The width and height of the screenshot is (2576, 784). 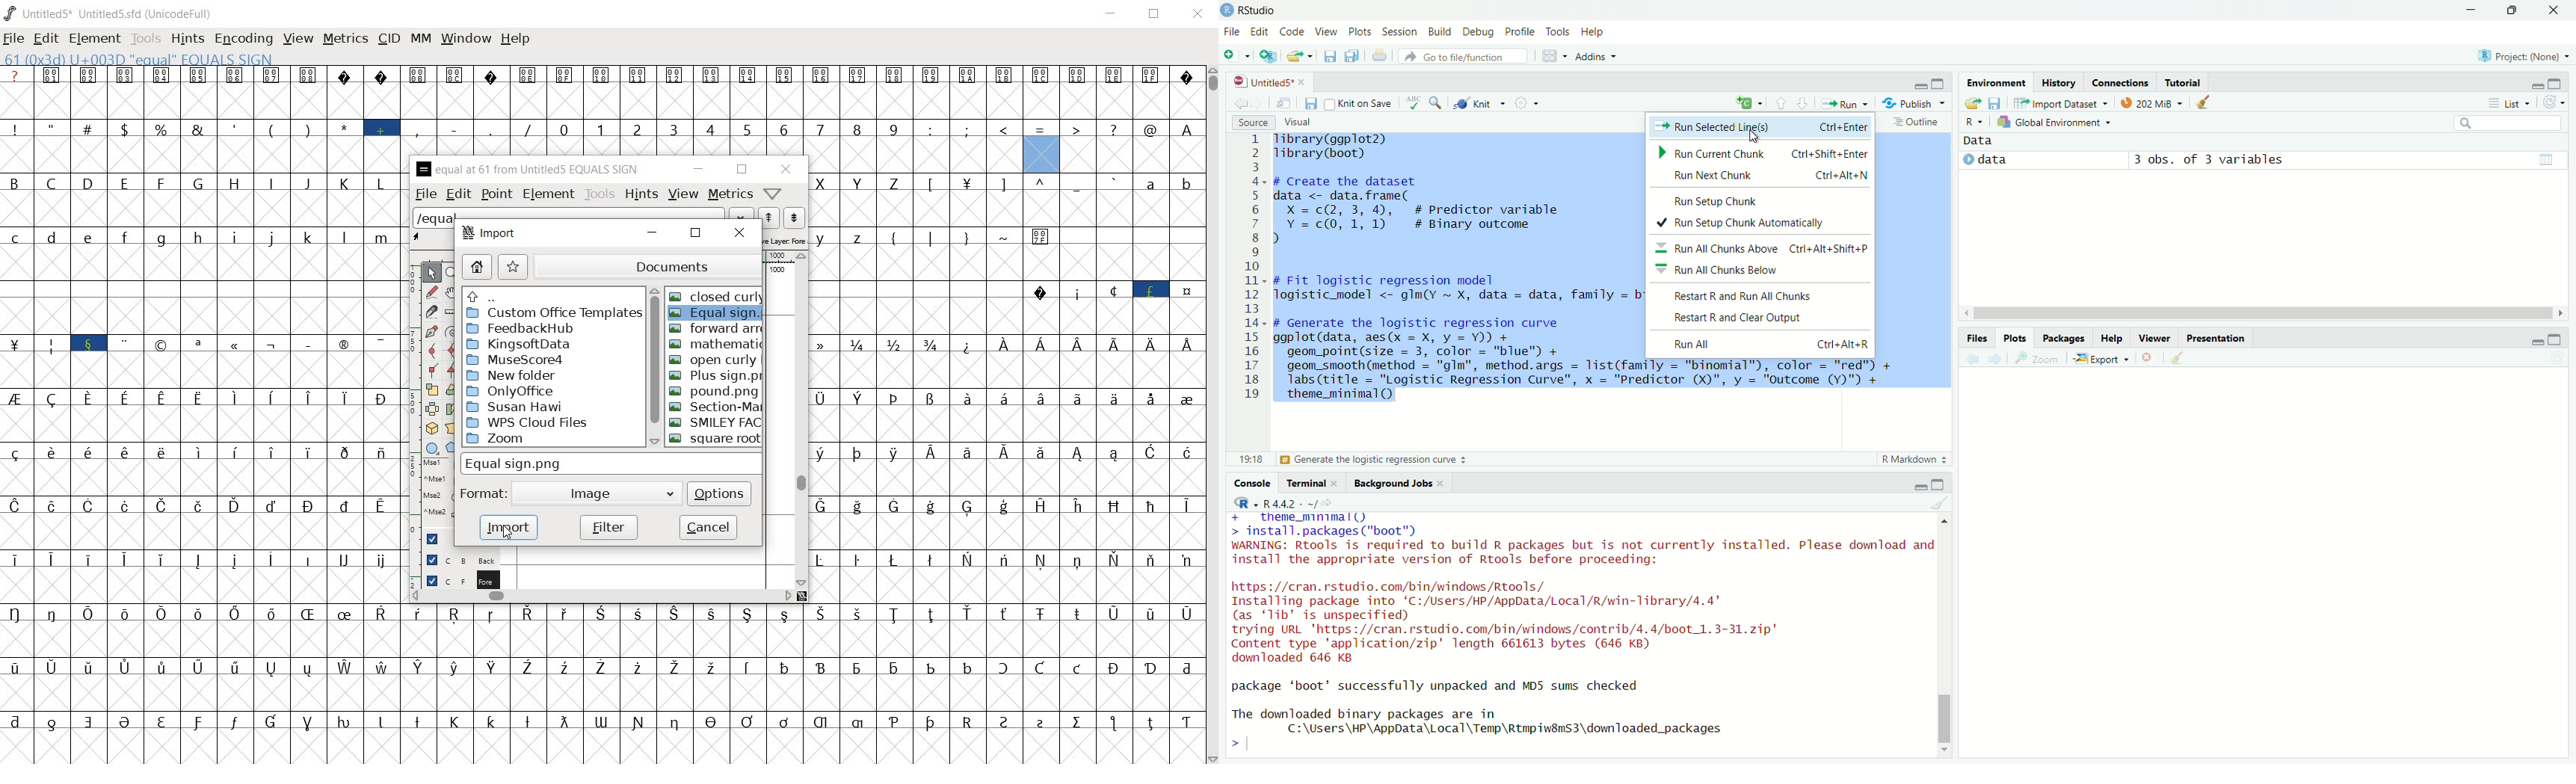 I want to click on Workspace panes, so click(x=1553, y=54).